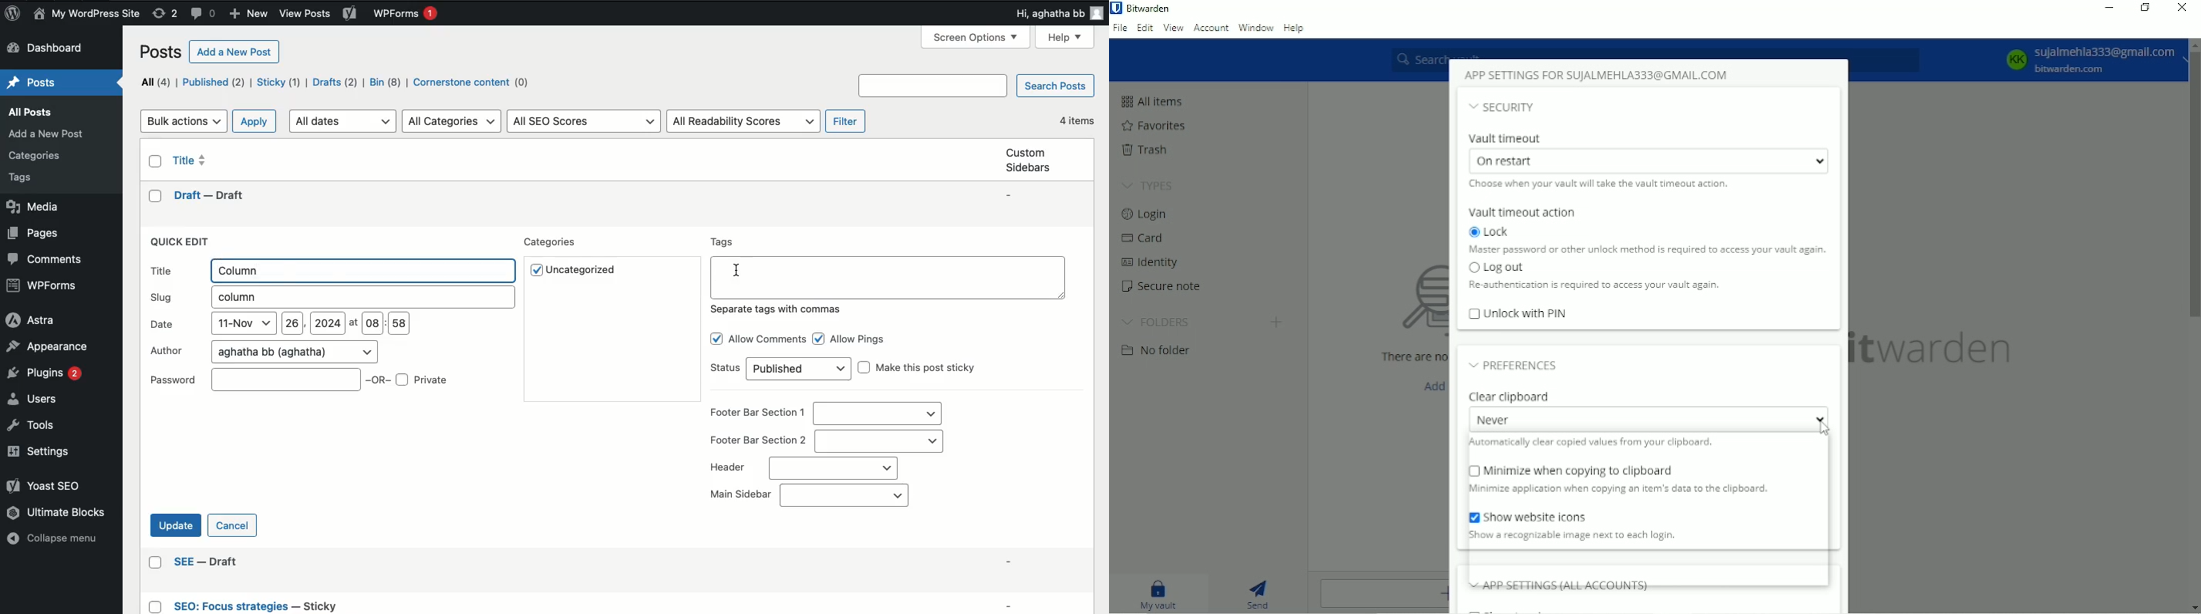  I want to click on Status , so click(781, 370).